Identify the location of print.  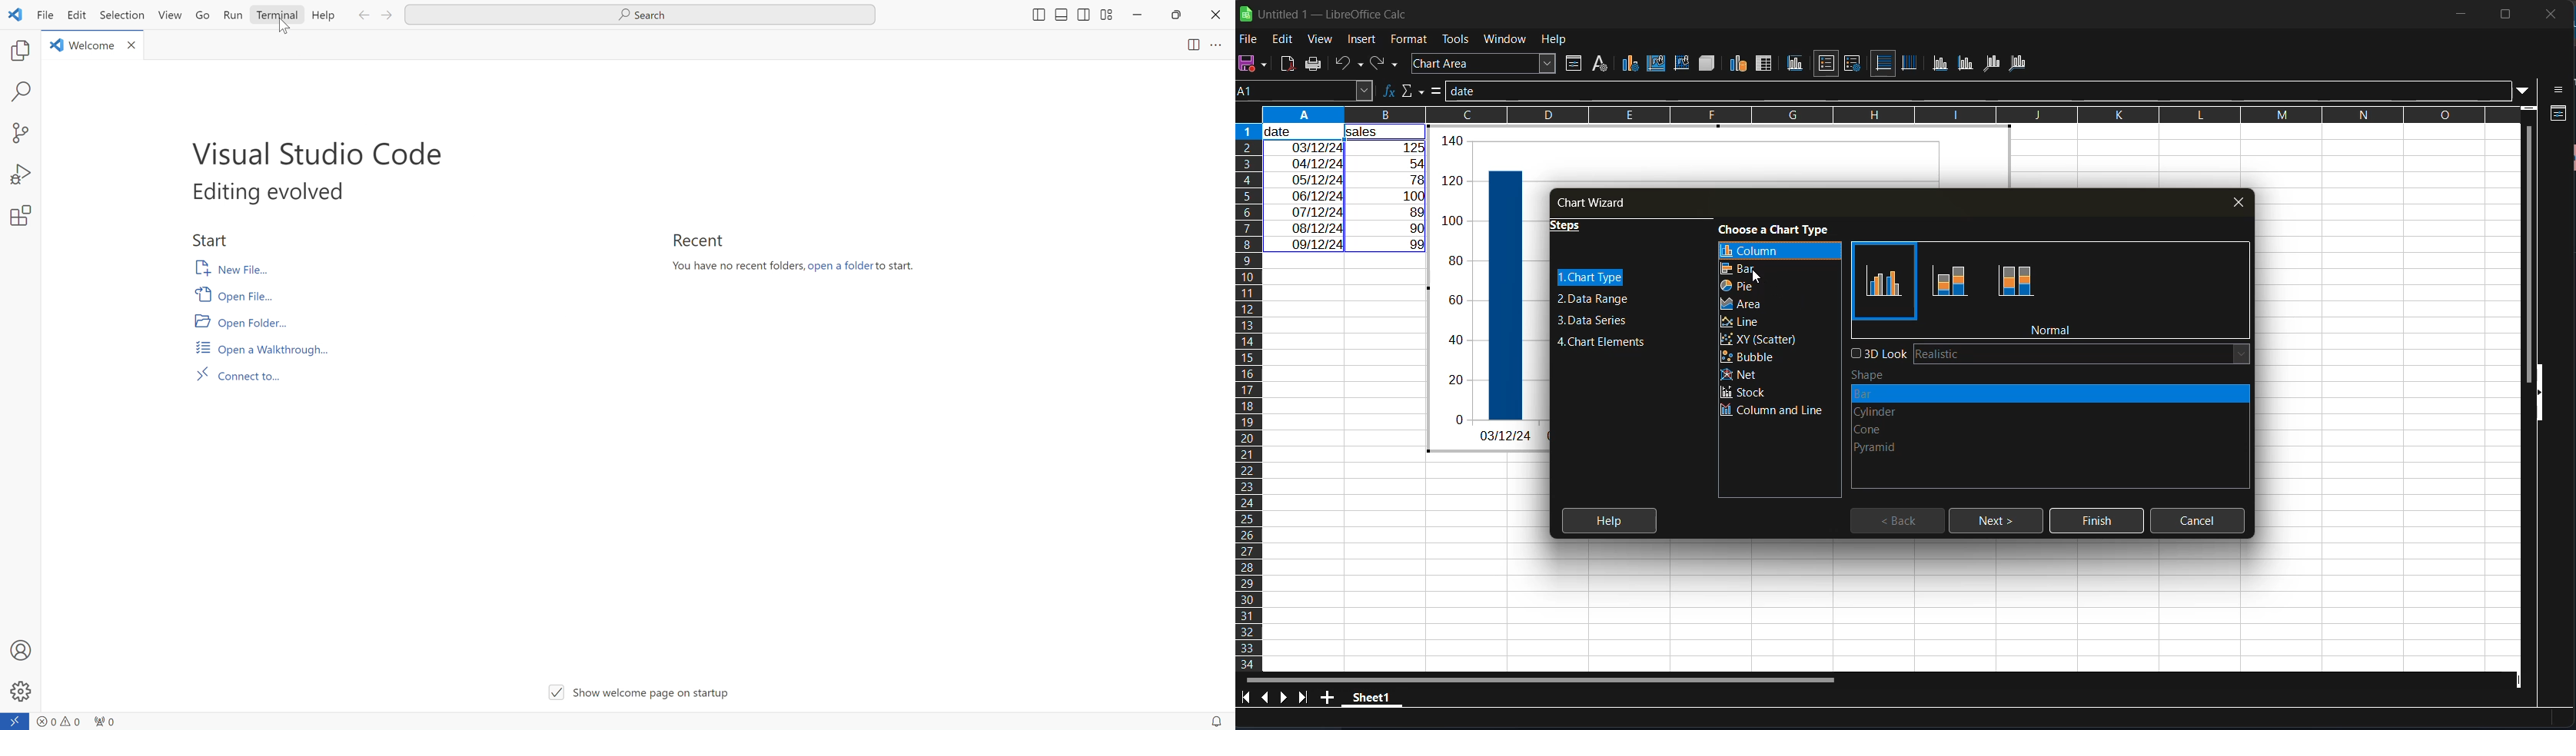
(1319, 65).